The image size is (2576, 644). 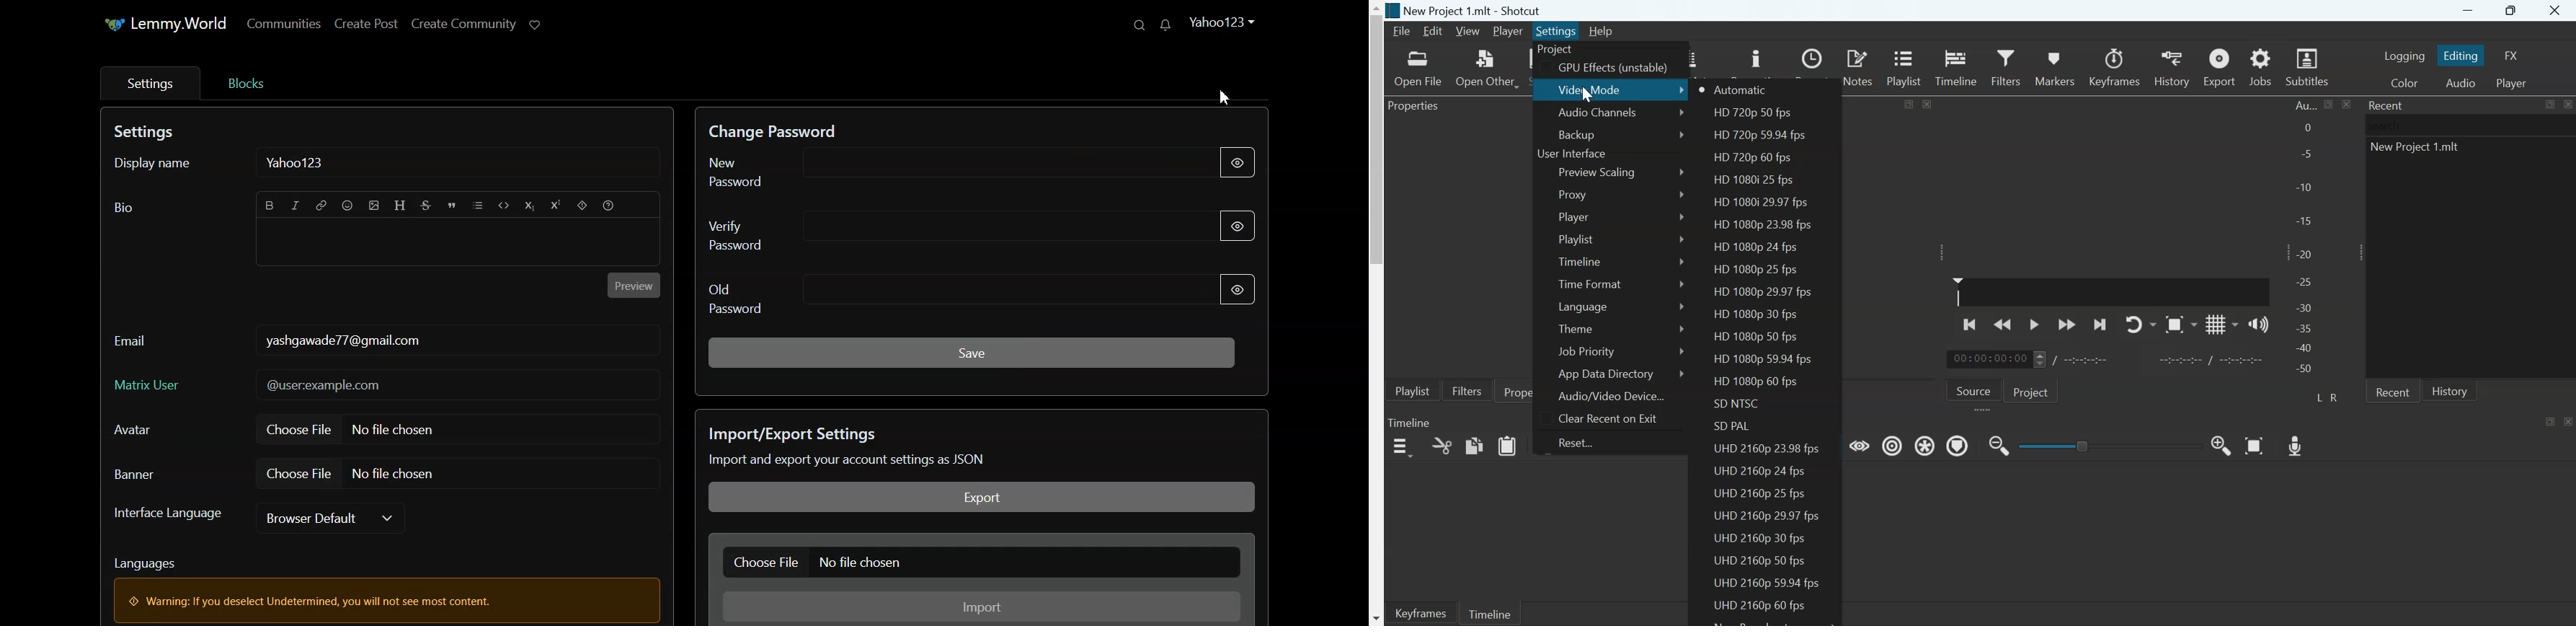 What do you see at coordinates (158, 384) in the screenshot?
I see `Matrix User` at bounding box center [158, 384].